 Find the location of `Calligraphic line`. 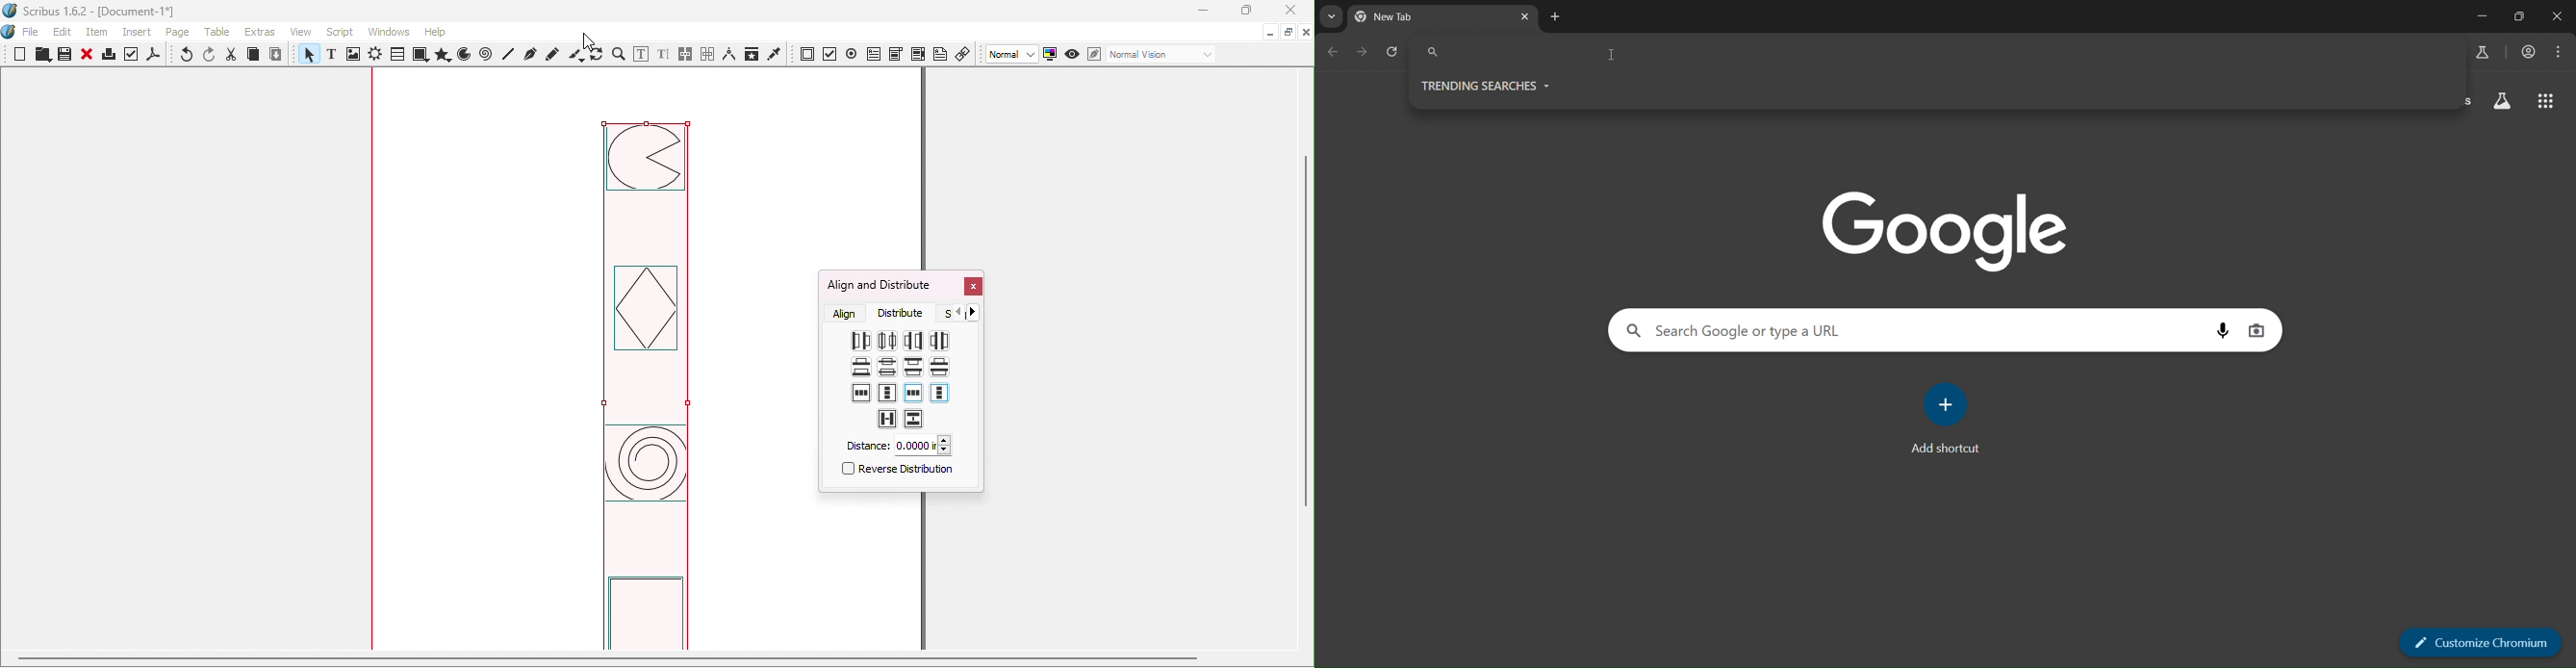

Calligraphic line is located at coordinates (575, 55).